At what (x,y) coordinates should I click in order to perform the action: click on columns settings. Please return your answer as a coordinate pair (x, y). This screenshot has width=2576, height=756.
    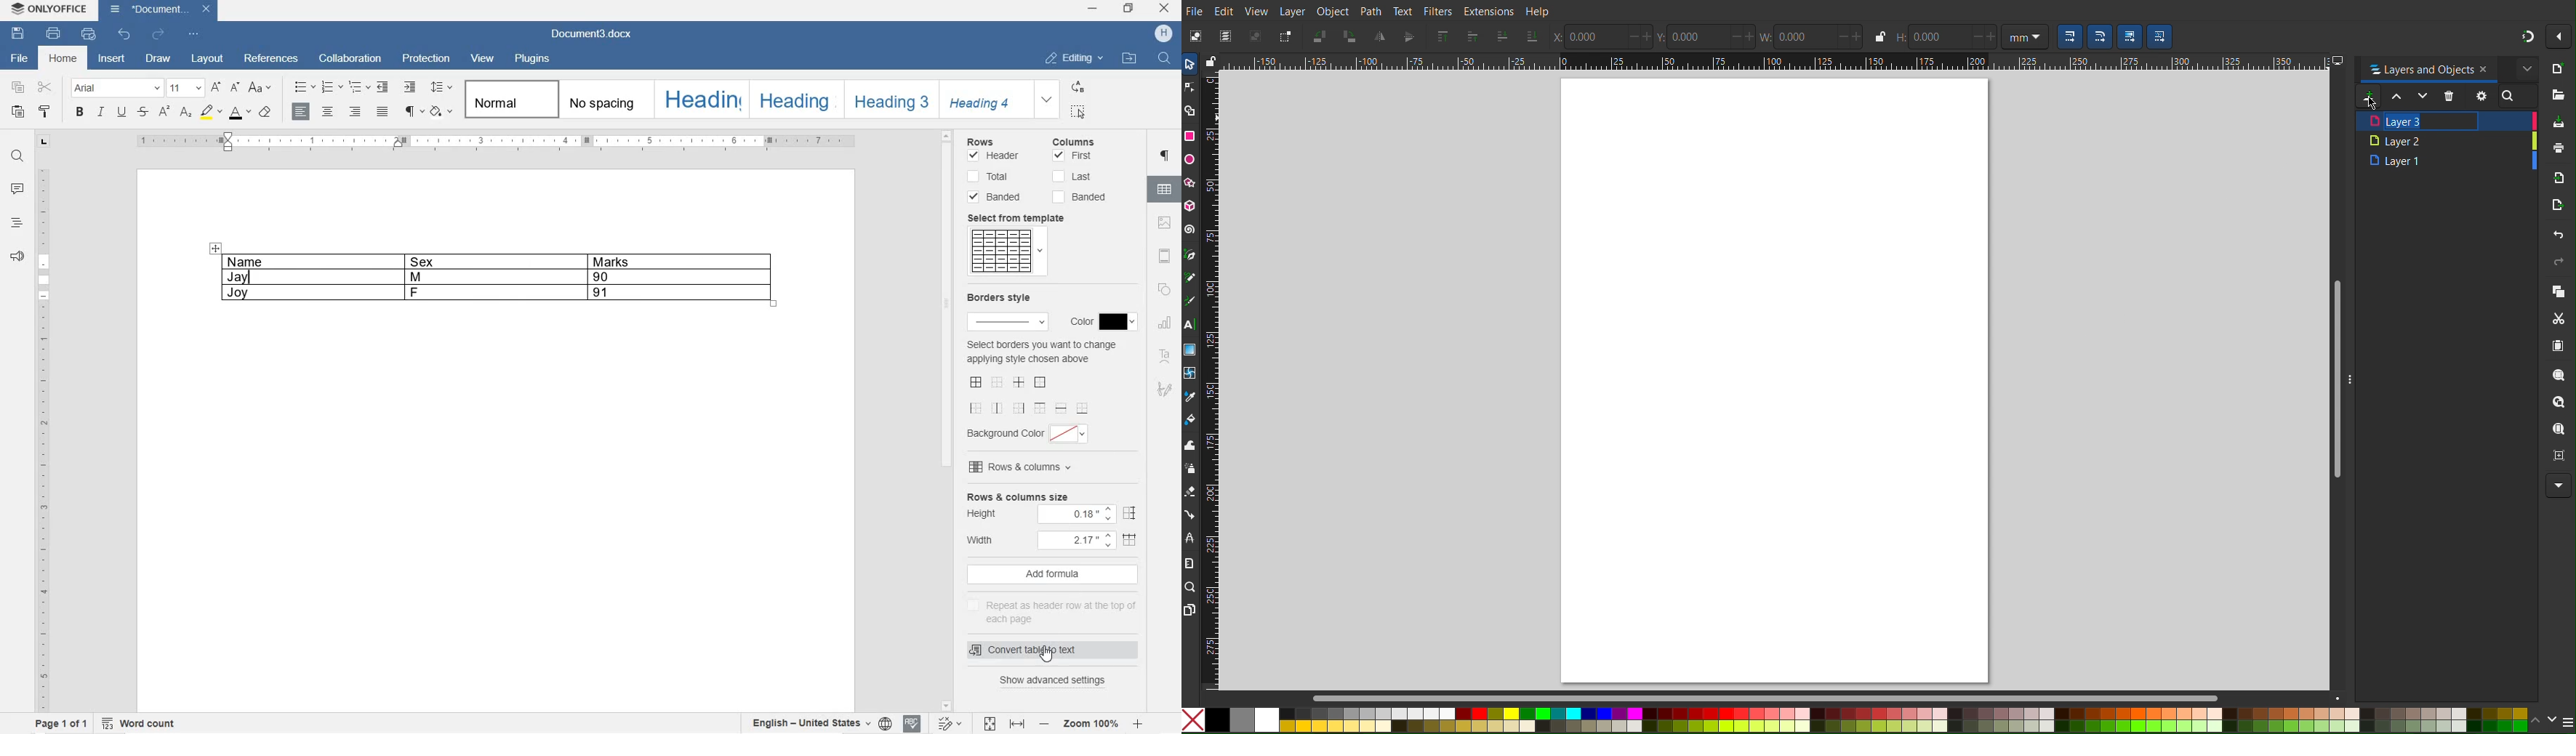
    Looking at the image, I should click on (1084, 141).